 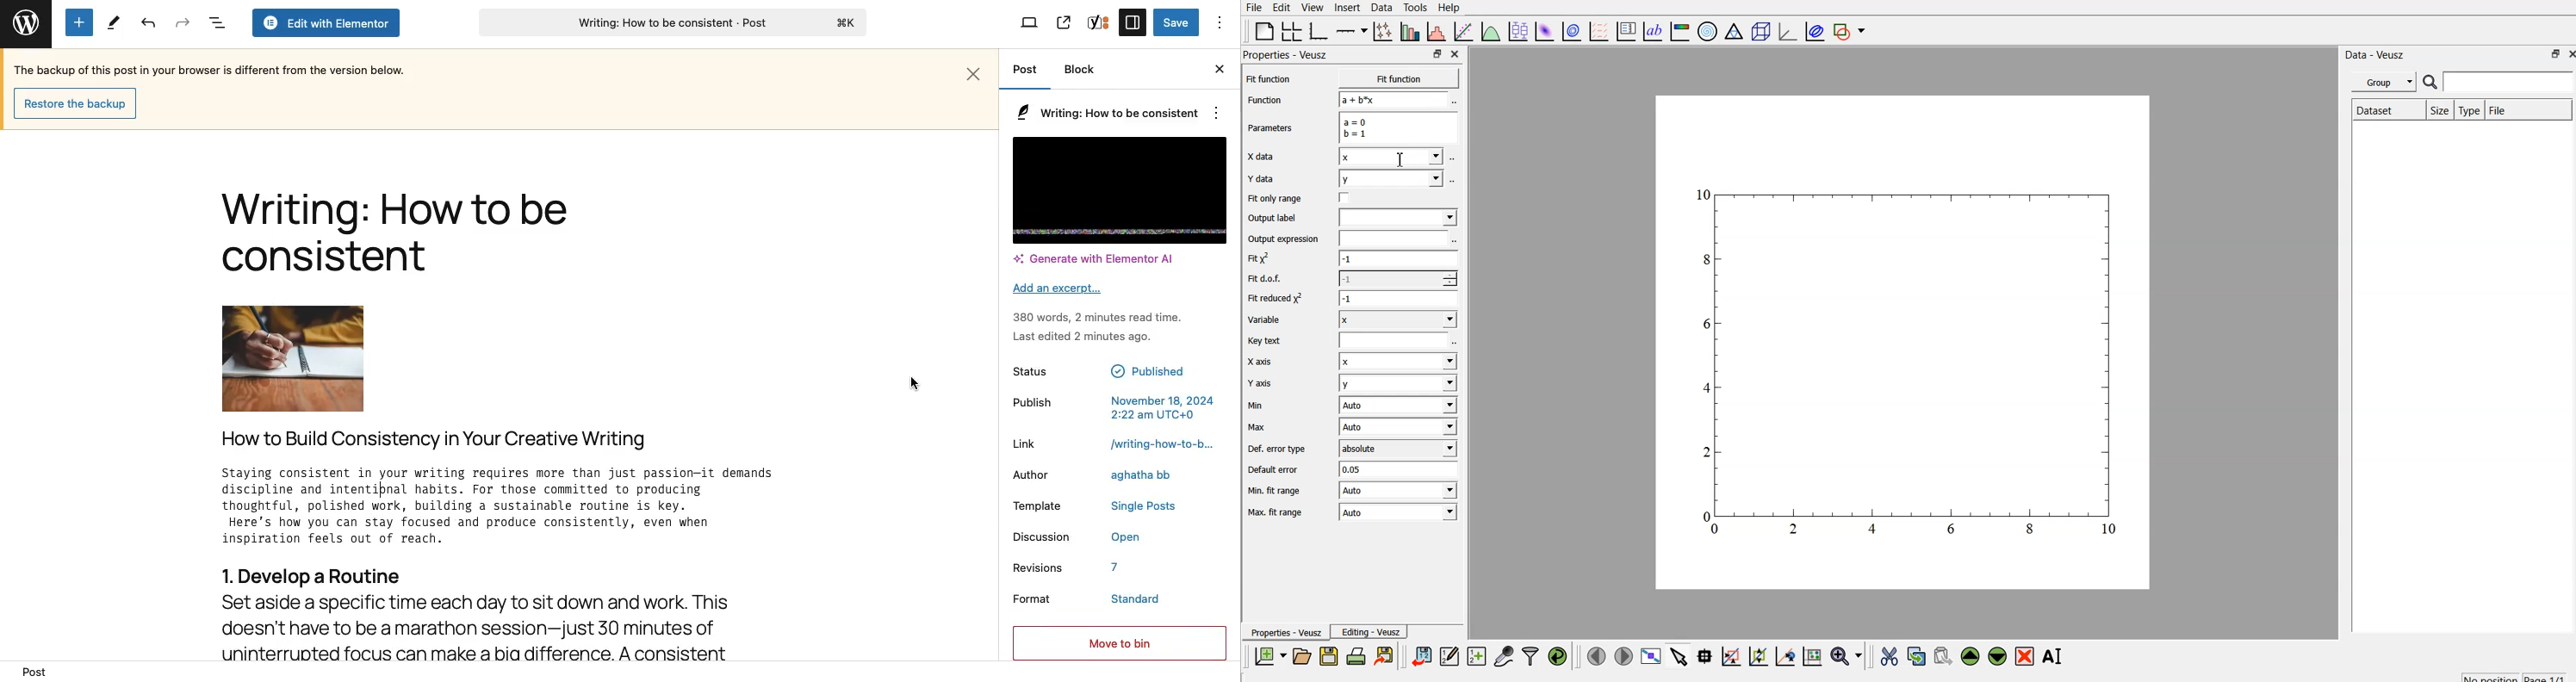 I want to click on Tools, so click(x=112, y=23).